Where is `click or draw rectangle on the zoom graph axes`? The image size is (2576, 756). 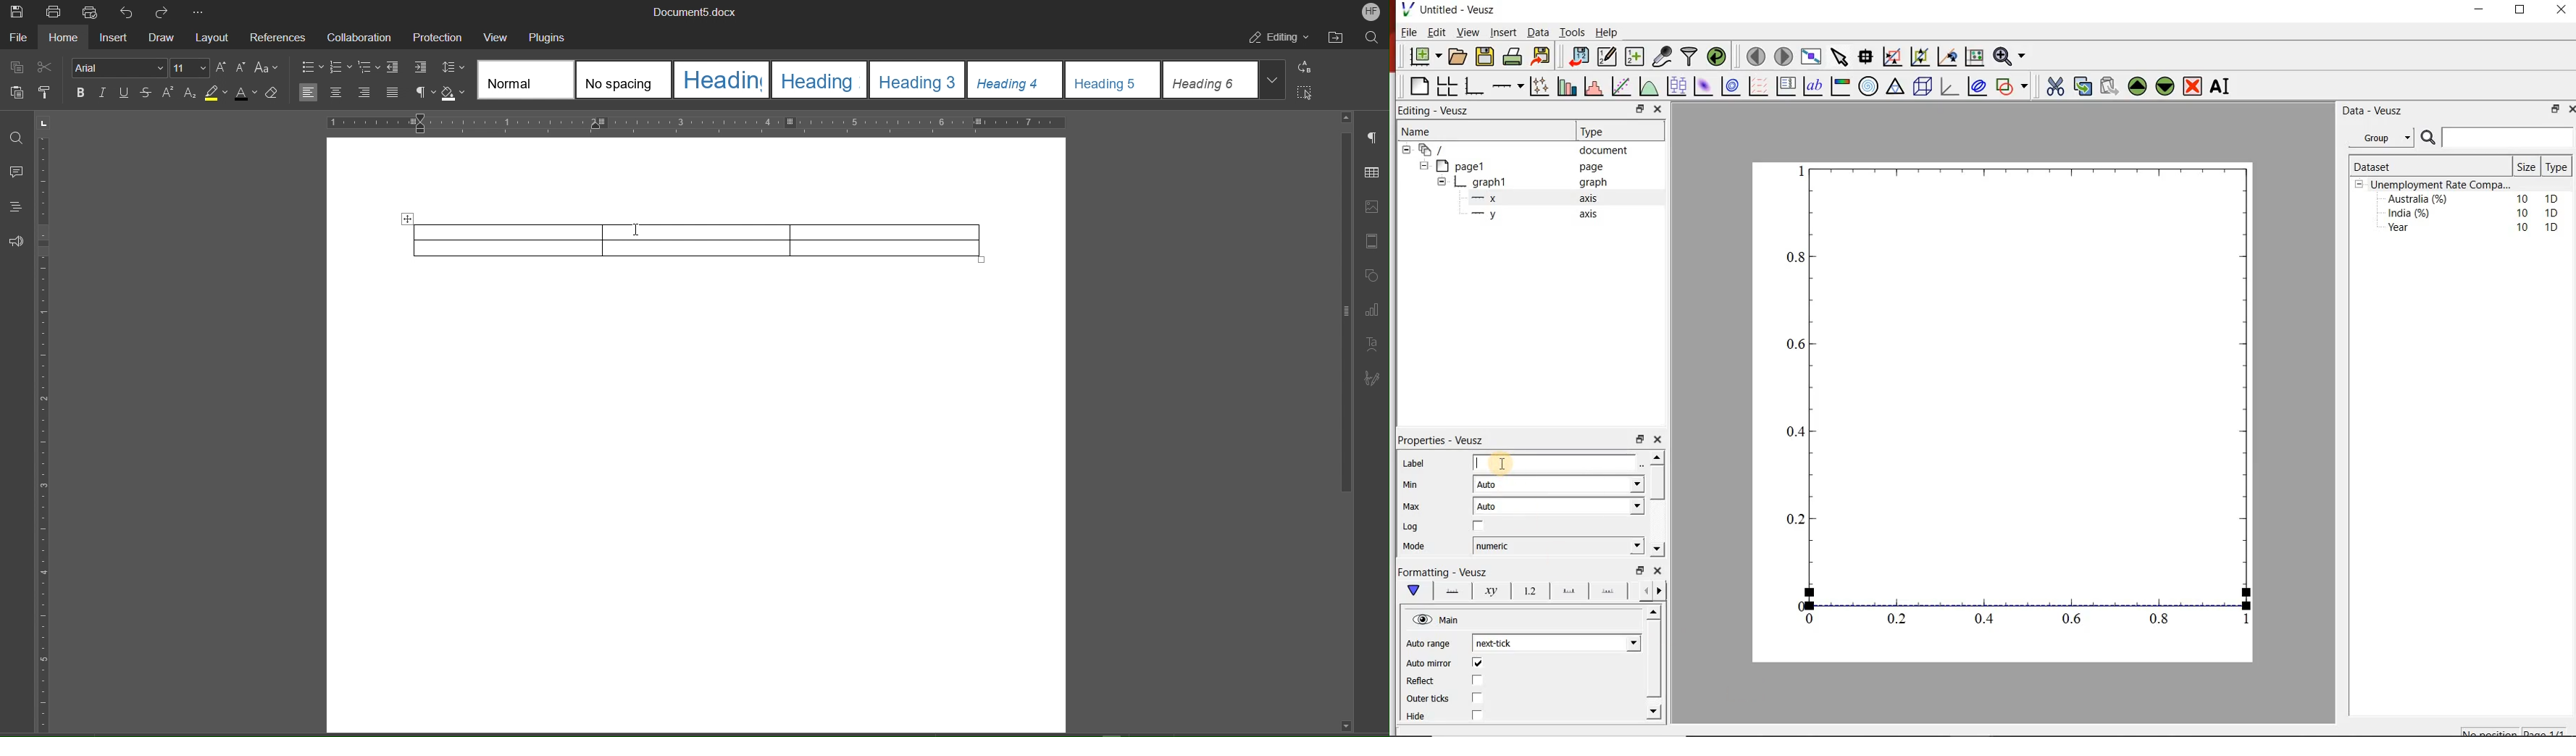
click or draw rectangle on the zoom graph axes is located at coordinates (1893, 57).